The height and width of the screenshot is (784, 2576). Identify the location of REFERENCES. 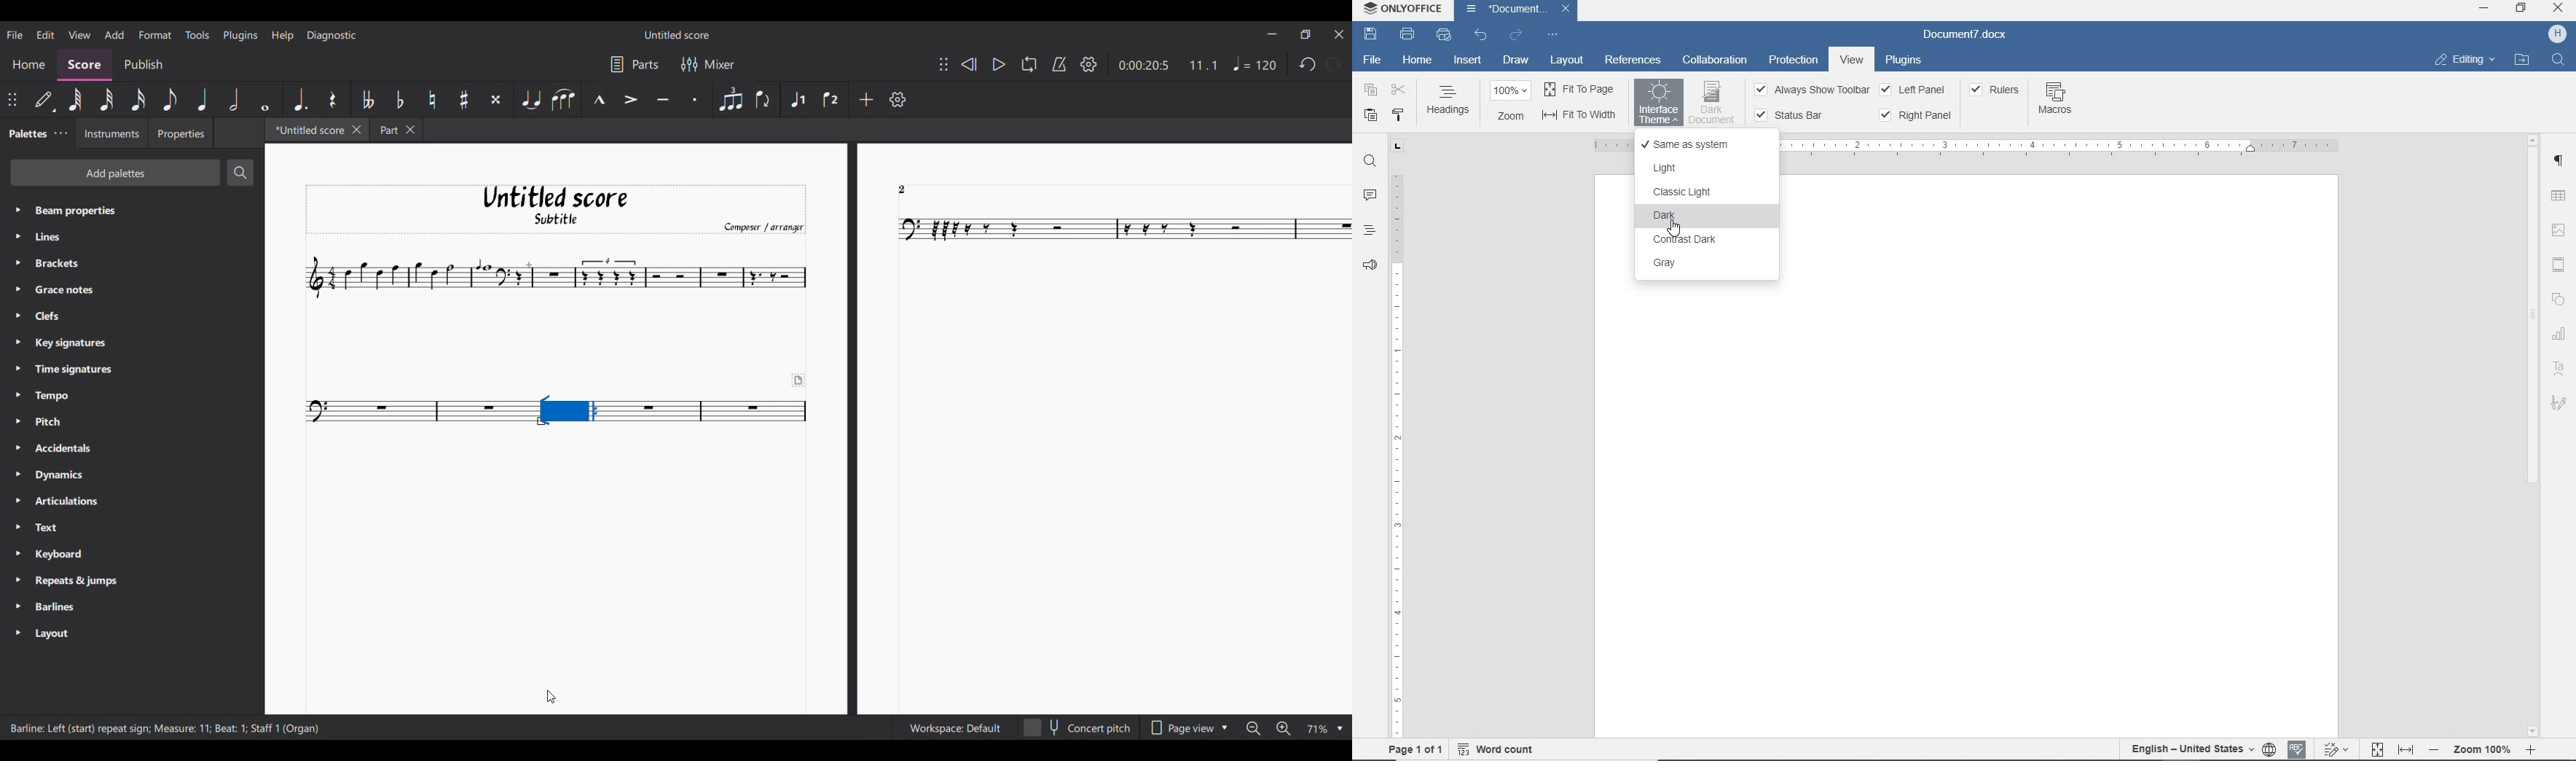
(1633, 59).